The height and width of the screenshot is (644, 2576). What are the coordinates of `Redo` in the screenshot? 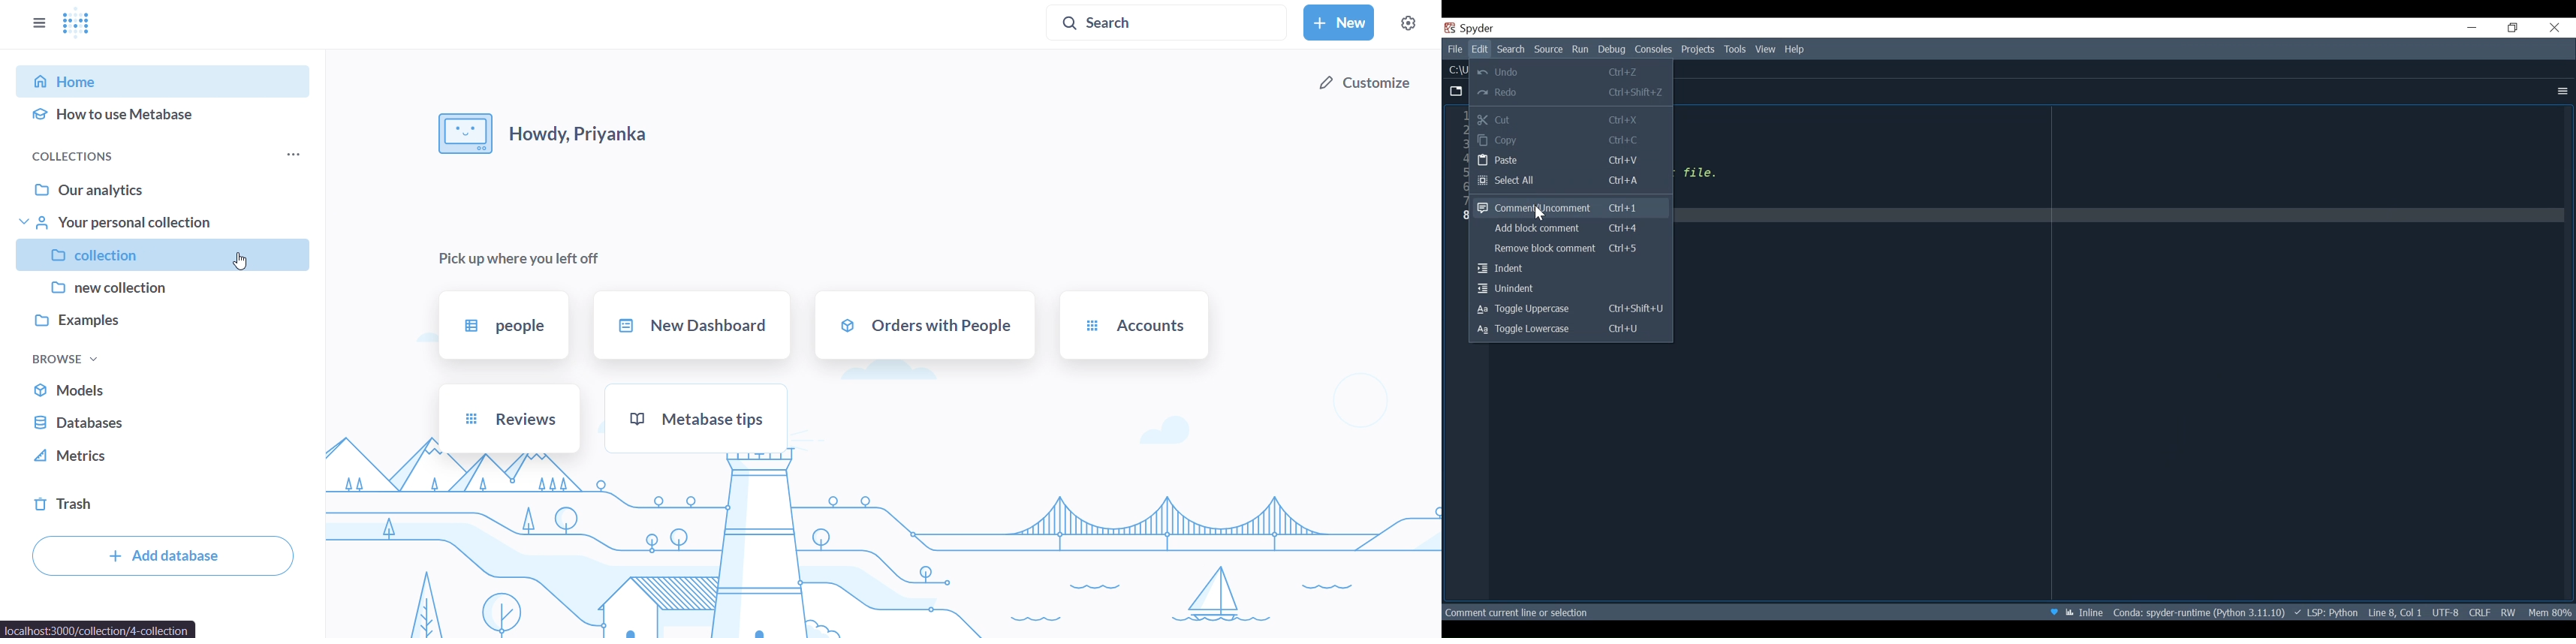 It's located at (1570, 93).